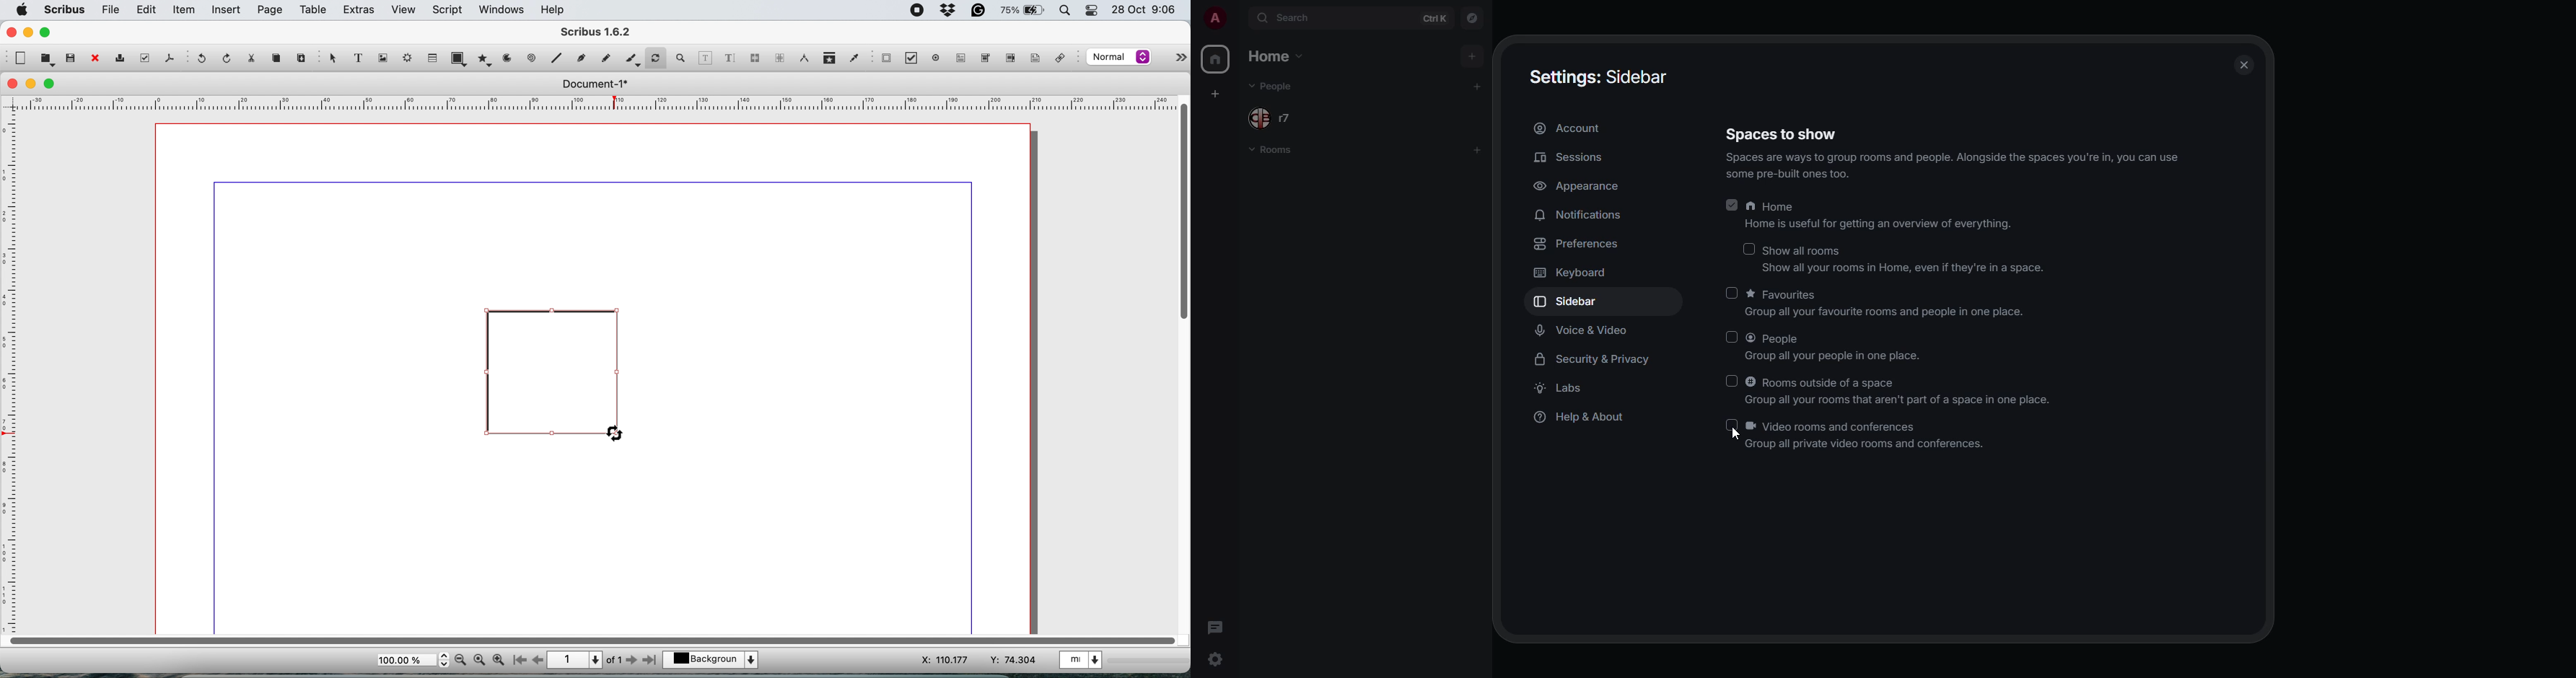  Describe the element at coordinates (333, 61) in the screenshot. I see `select item` at that location.